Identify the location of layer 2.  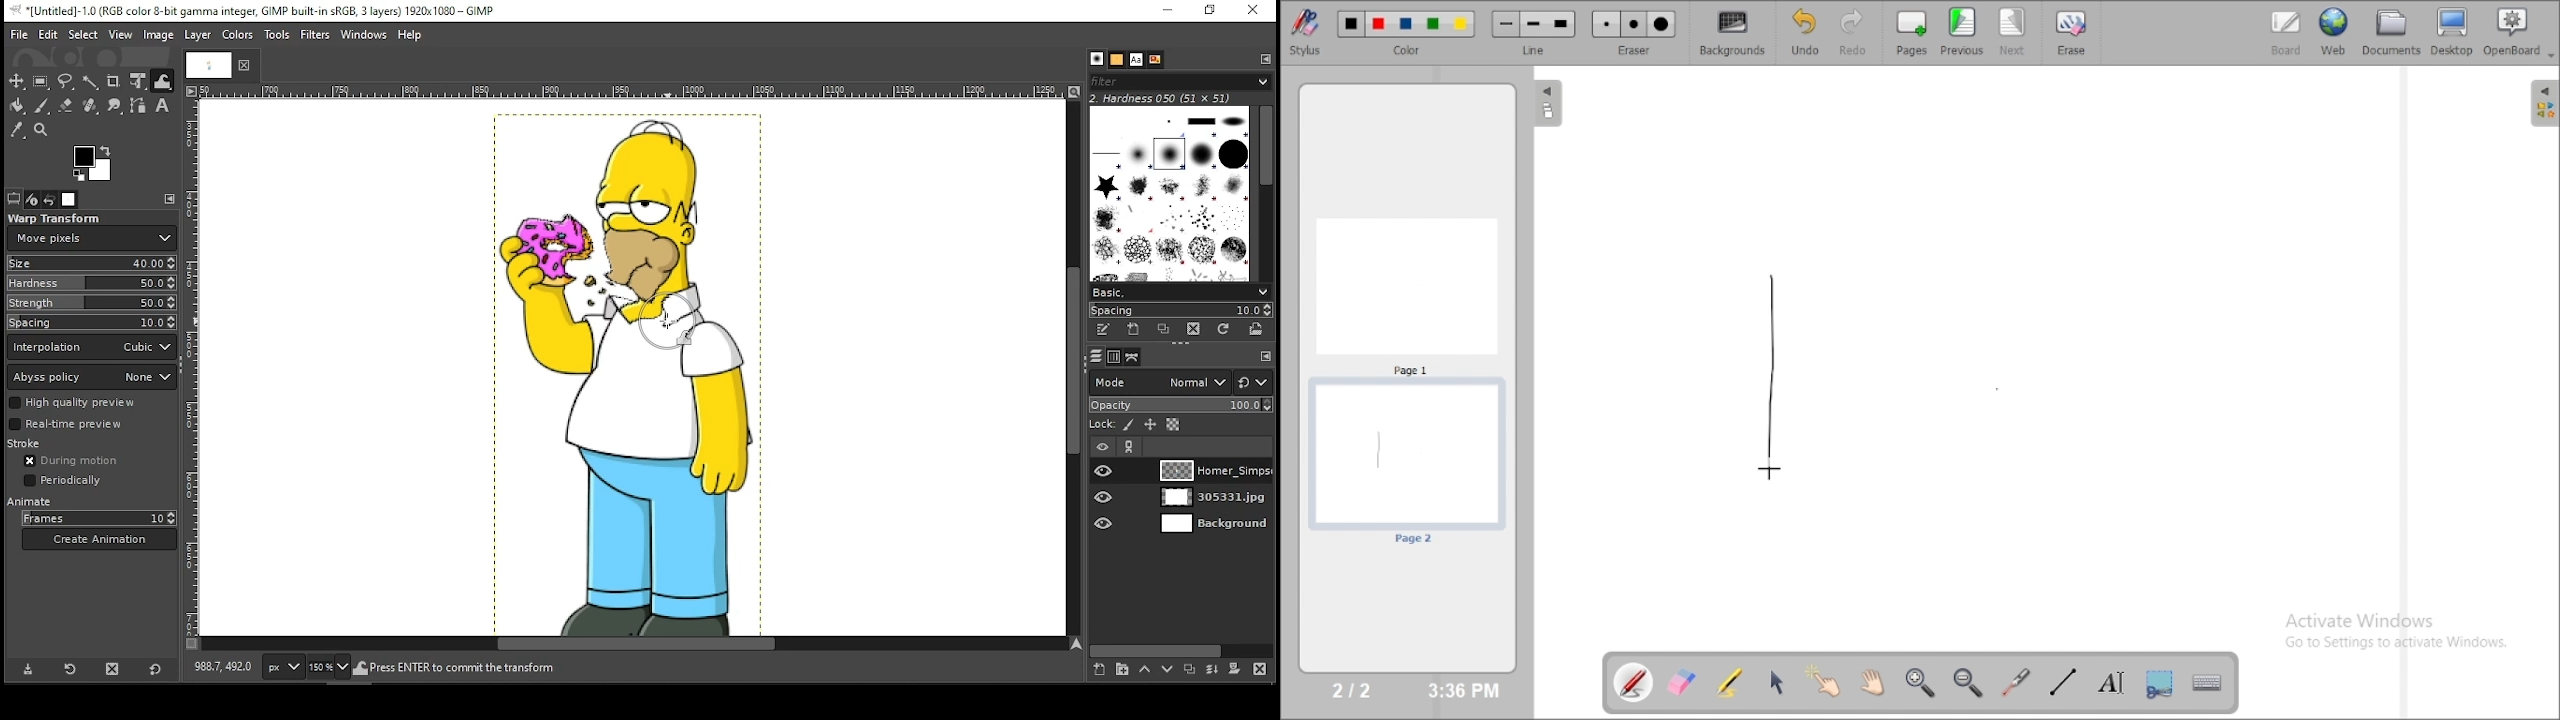
(1215, 498).